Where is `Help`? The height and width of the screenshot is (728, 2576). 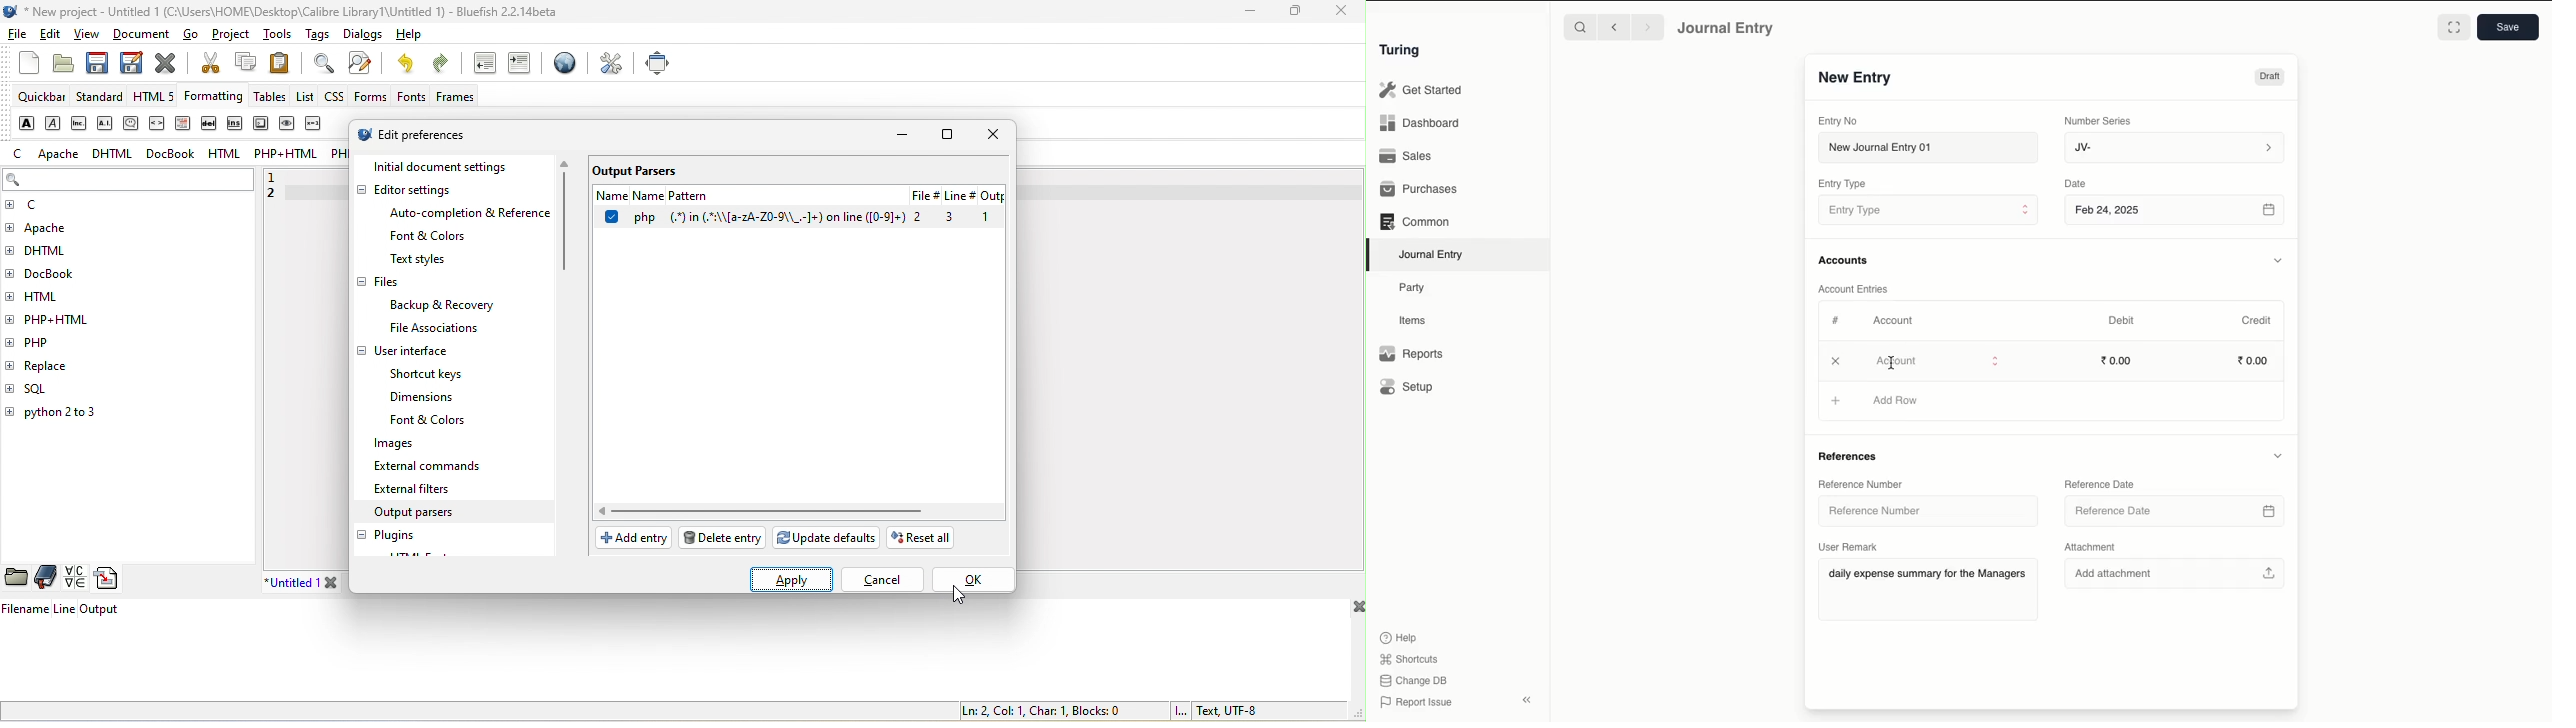
Help is located at coordinates (1399, 638).